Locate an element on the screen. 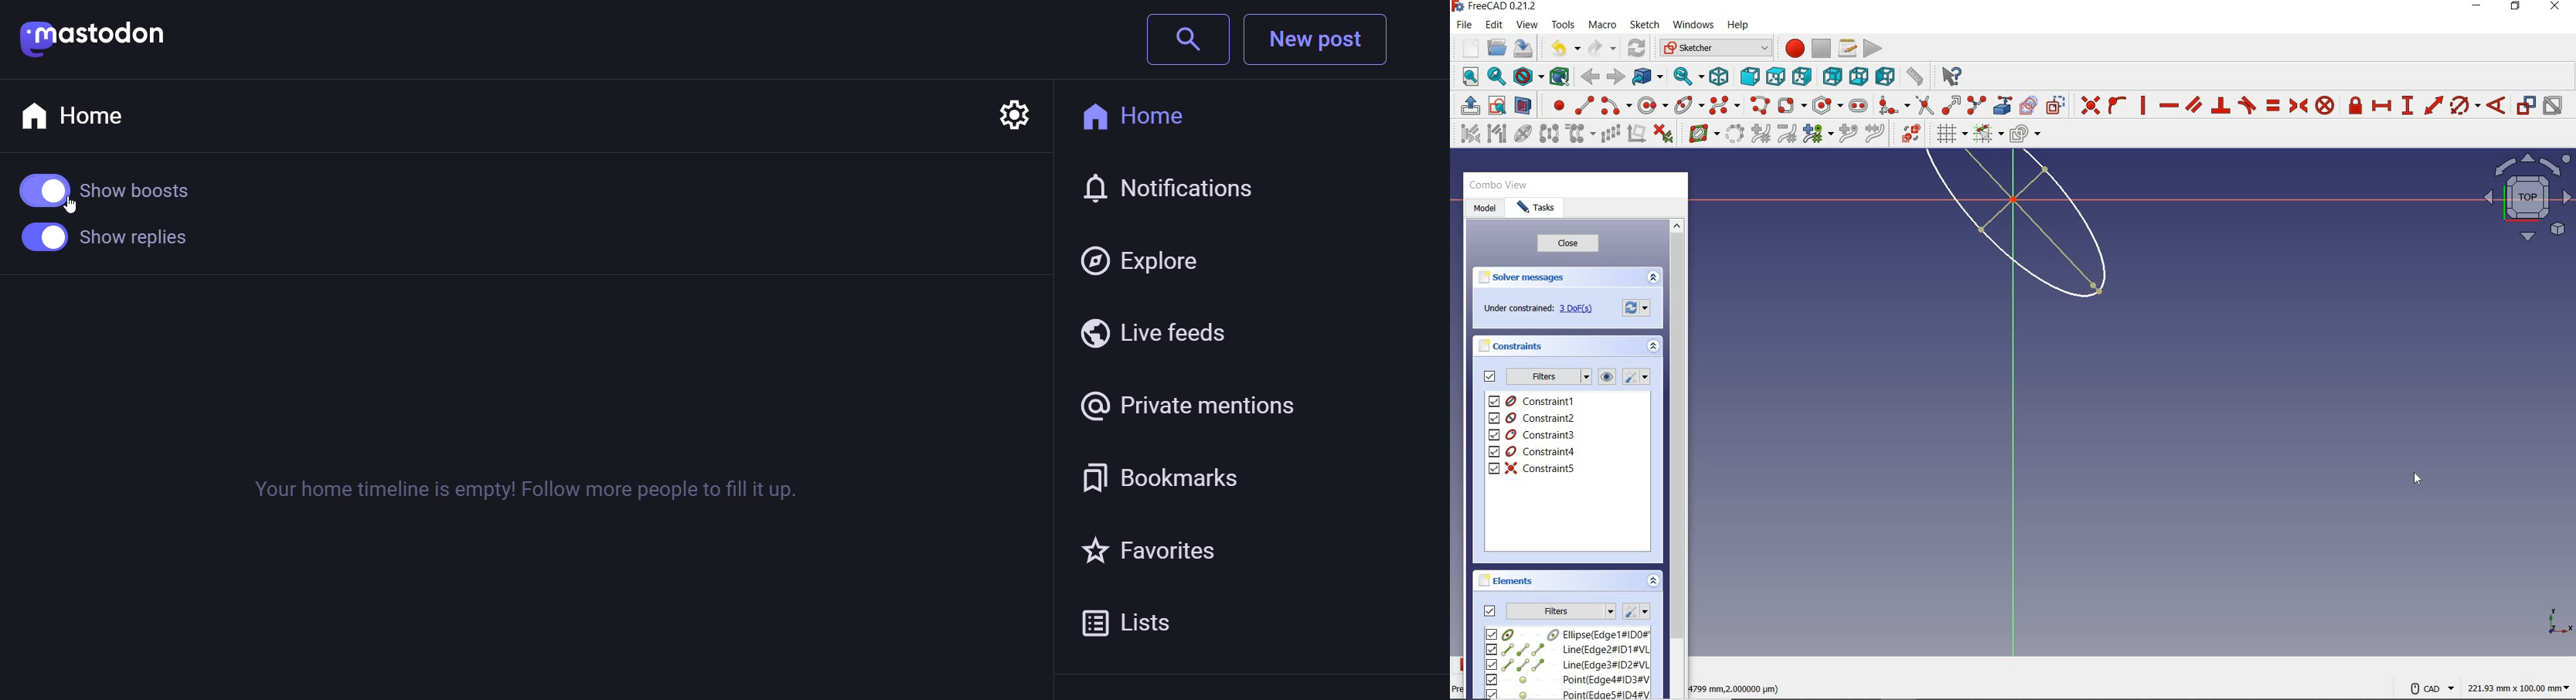  configure rendering order is located at coordinates (2024, 135).